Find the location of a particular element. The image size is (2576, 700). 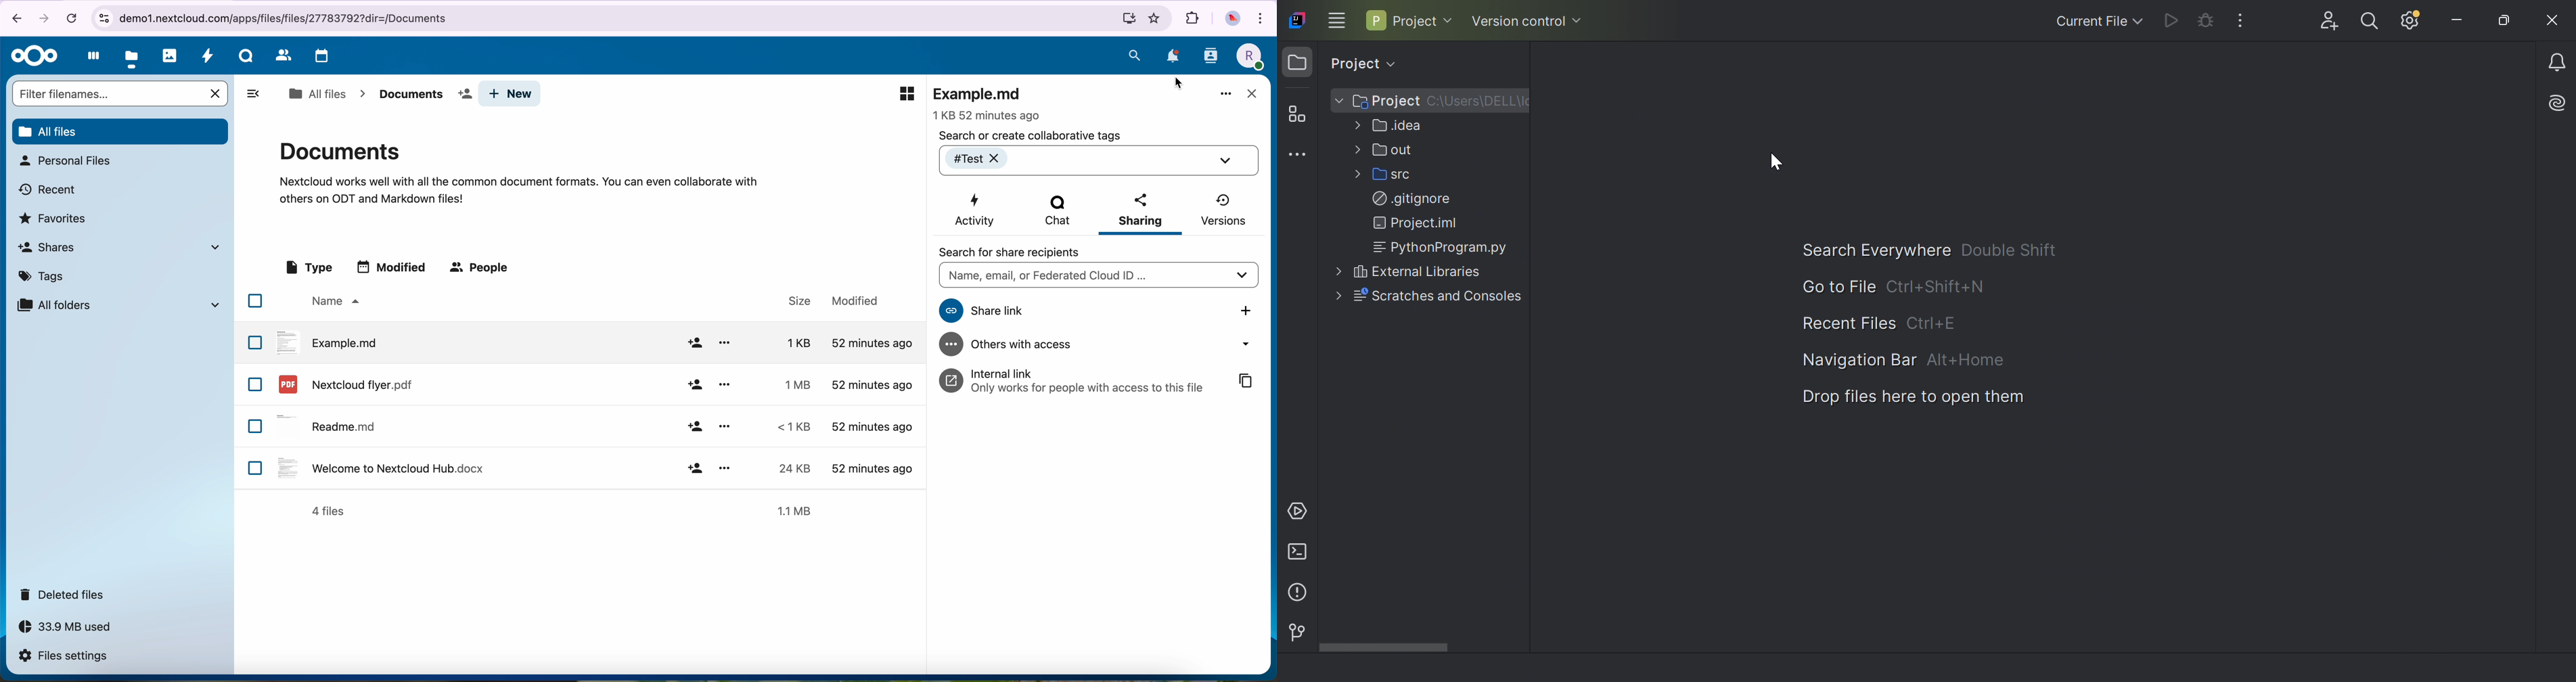

modified is located at coordinates (870, 467).